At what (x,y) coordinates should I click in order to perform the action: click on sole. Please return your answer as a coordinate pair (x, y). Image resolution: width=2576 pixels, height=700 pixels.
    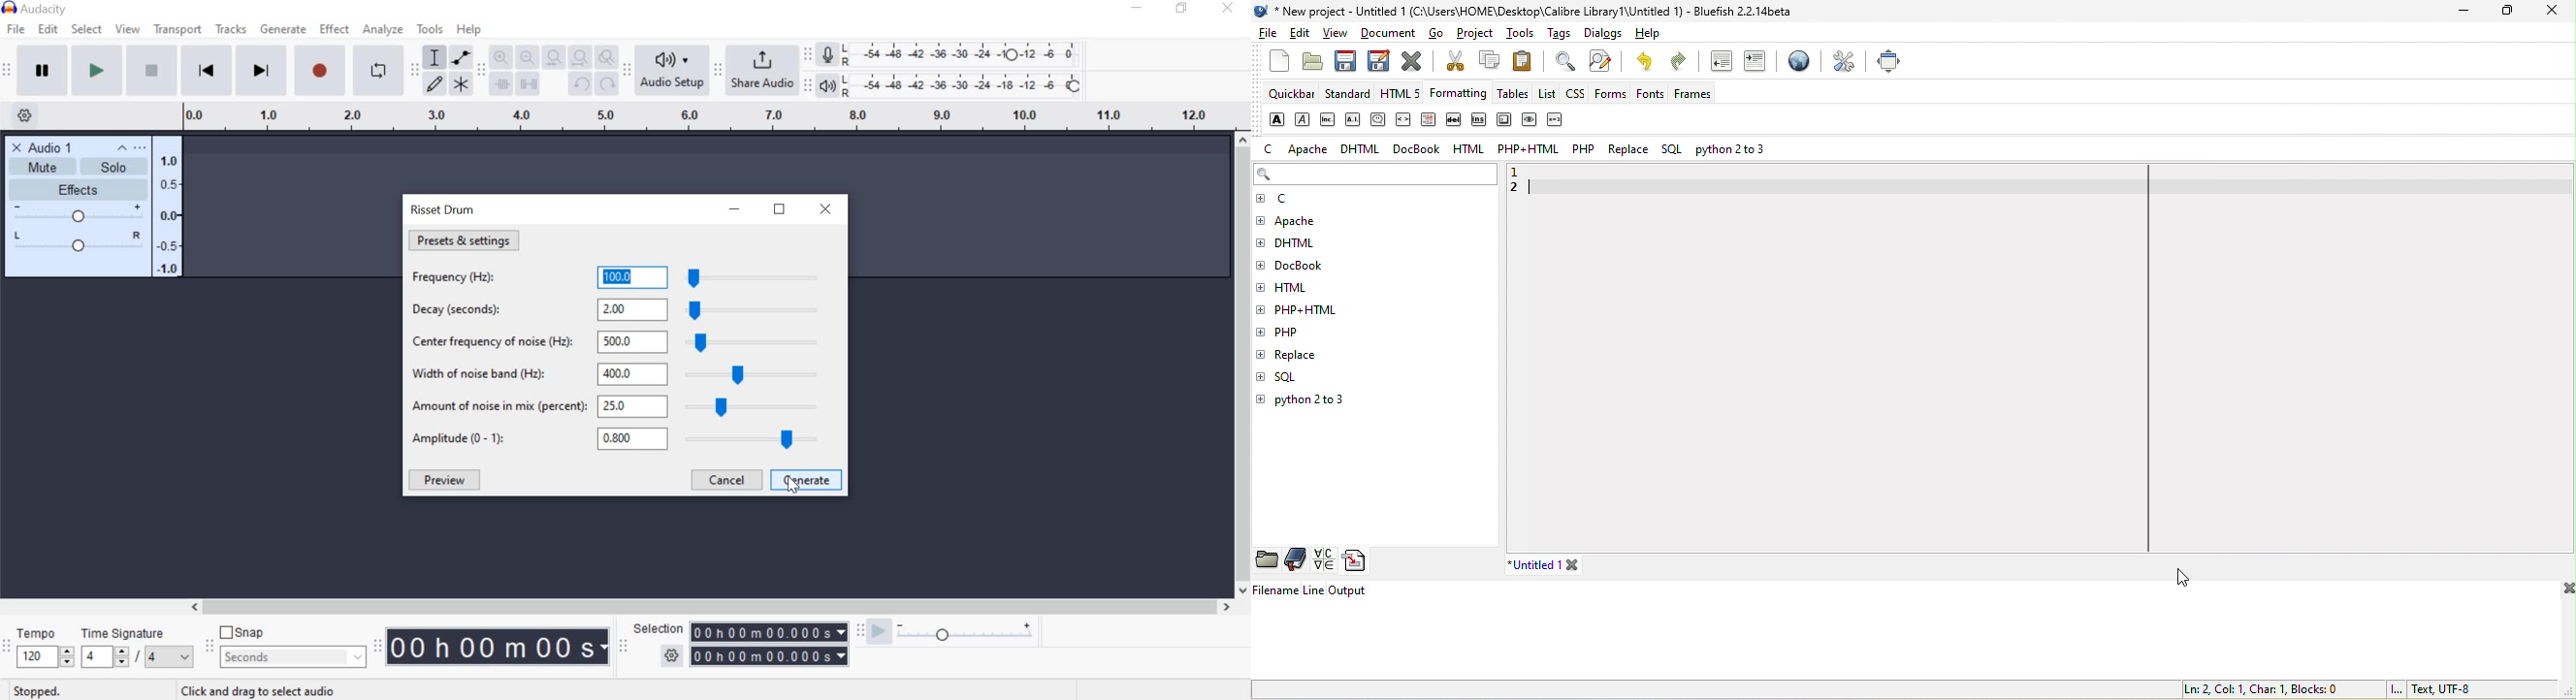
    Looking at the image, I should click on (113, 169).